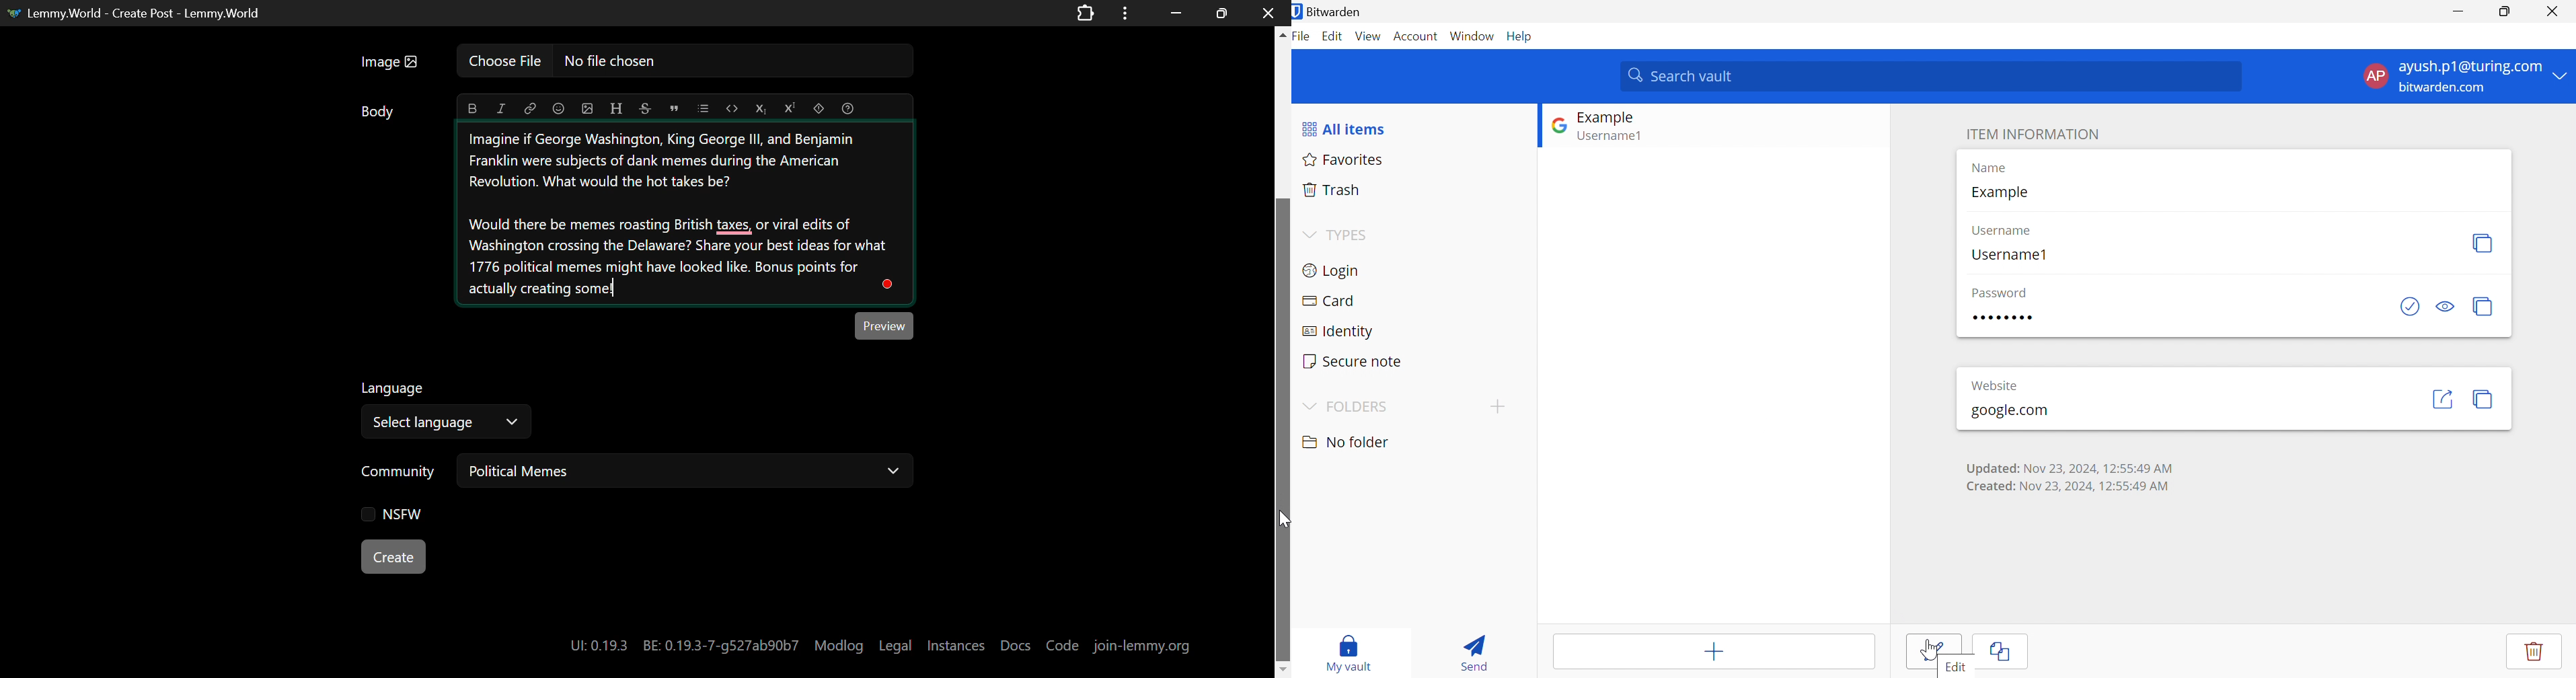 The image size is (2576, 700). Describe the element at coordinates (1472, 36) in the screenshot. I see `Window` at that location.